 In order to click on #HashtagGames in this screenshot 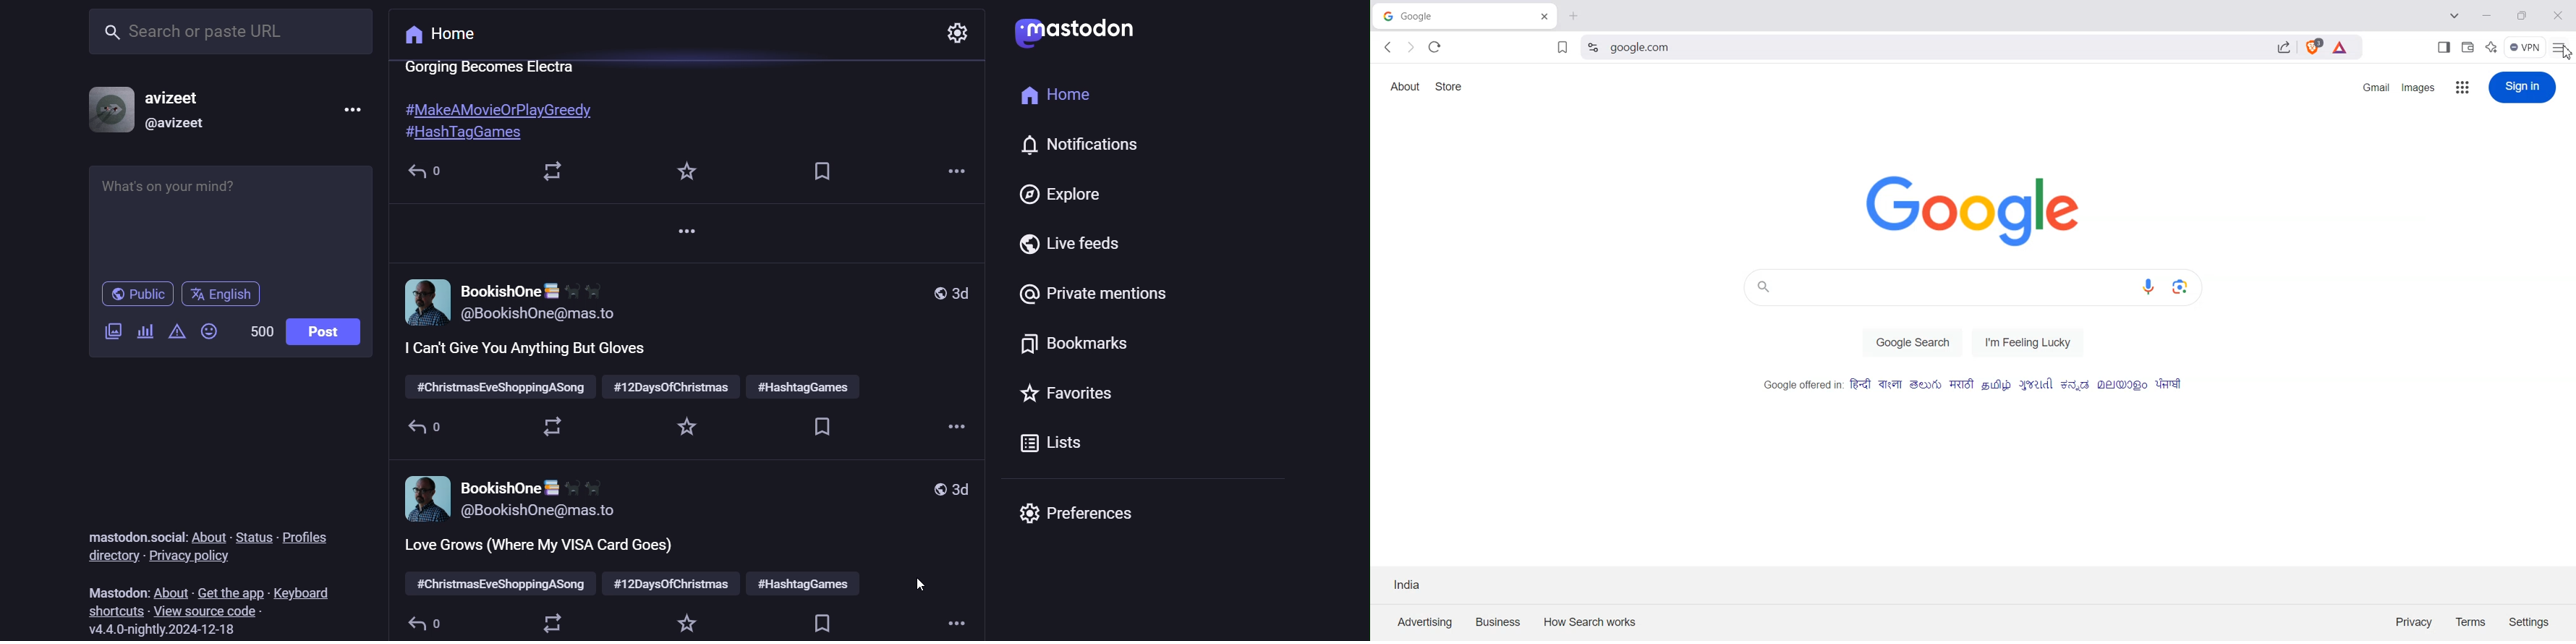, I will do `click(806, 386)`.